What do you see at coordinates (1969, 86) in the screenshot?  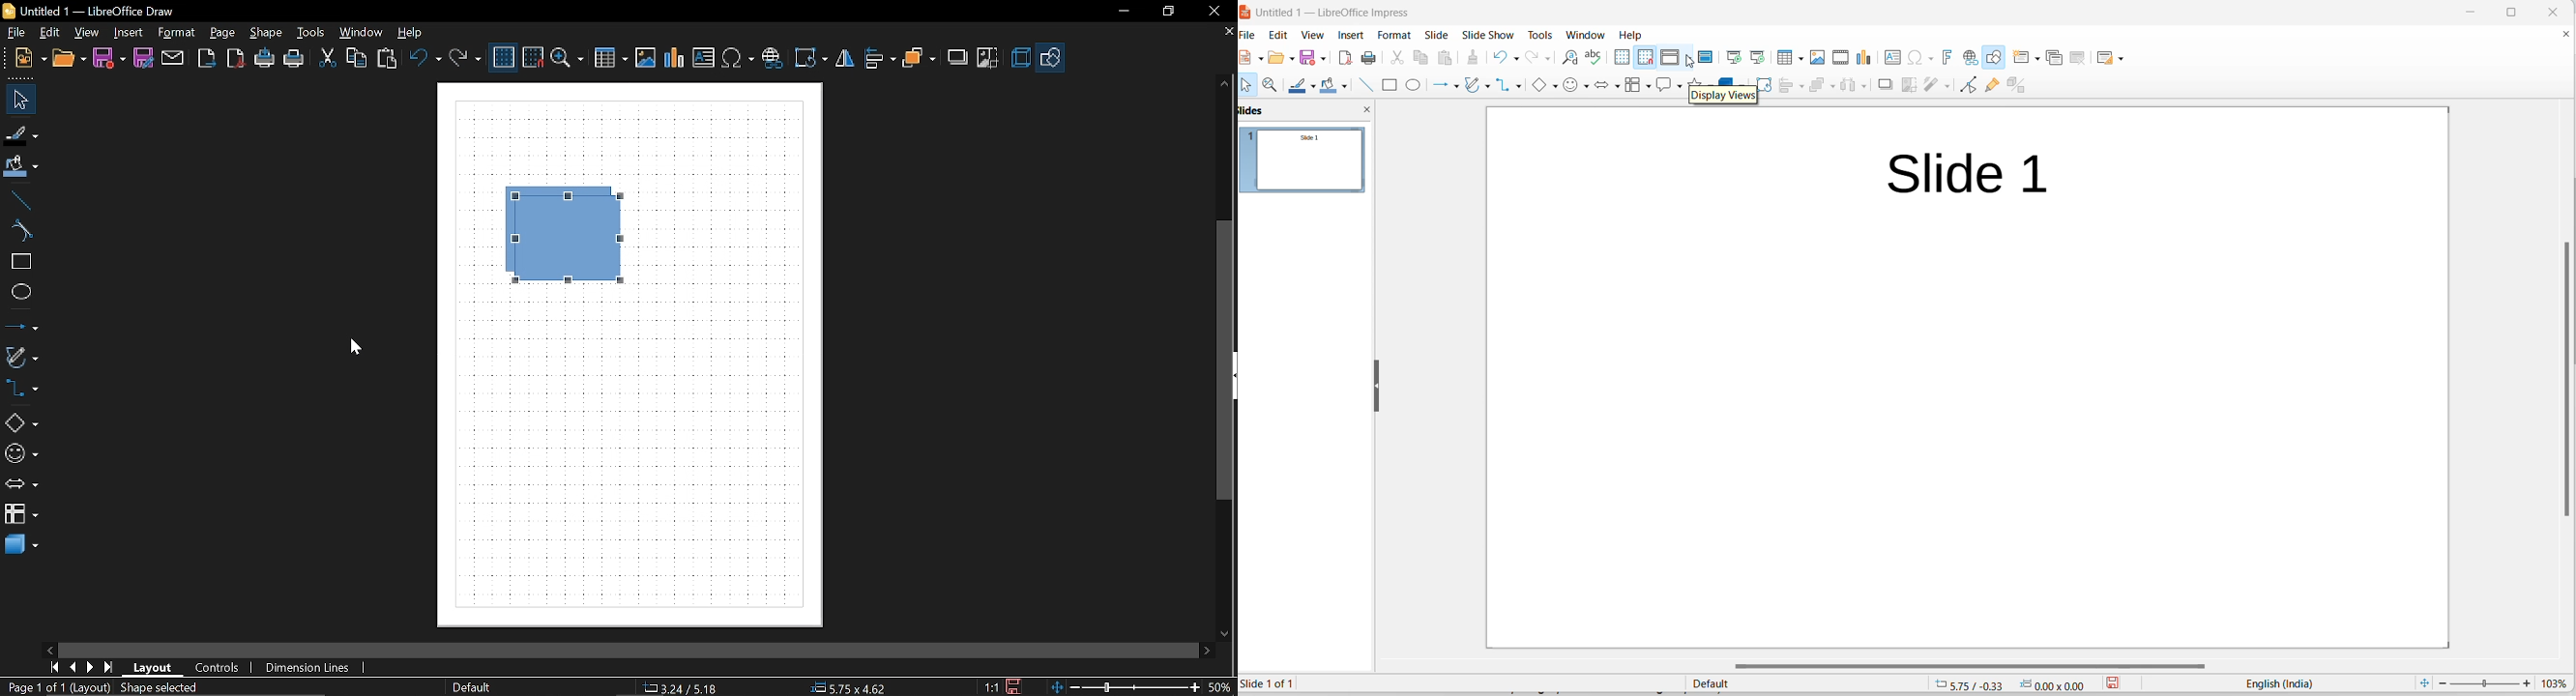 I see `toggle endpoint edit mode` at bounding box center [1969, 86].